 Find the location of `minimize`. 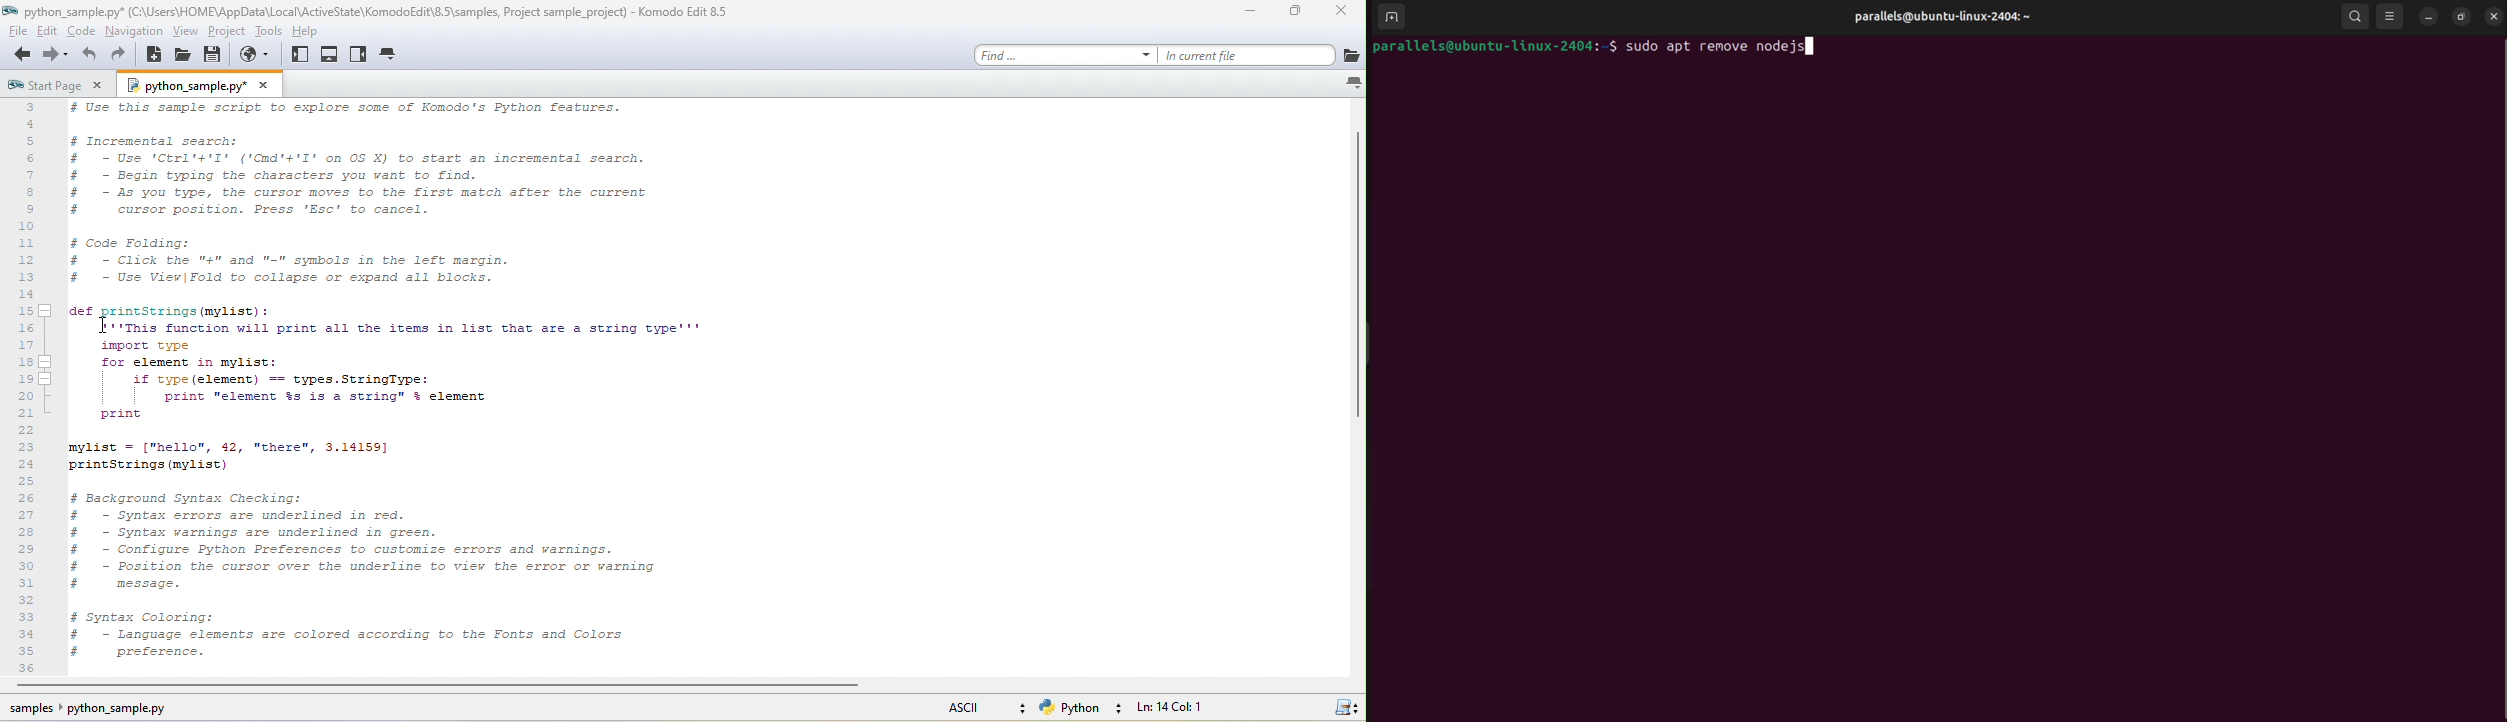

minimize is located at coordinates (2428, 17).